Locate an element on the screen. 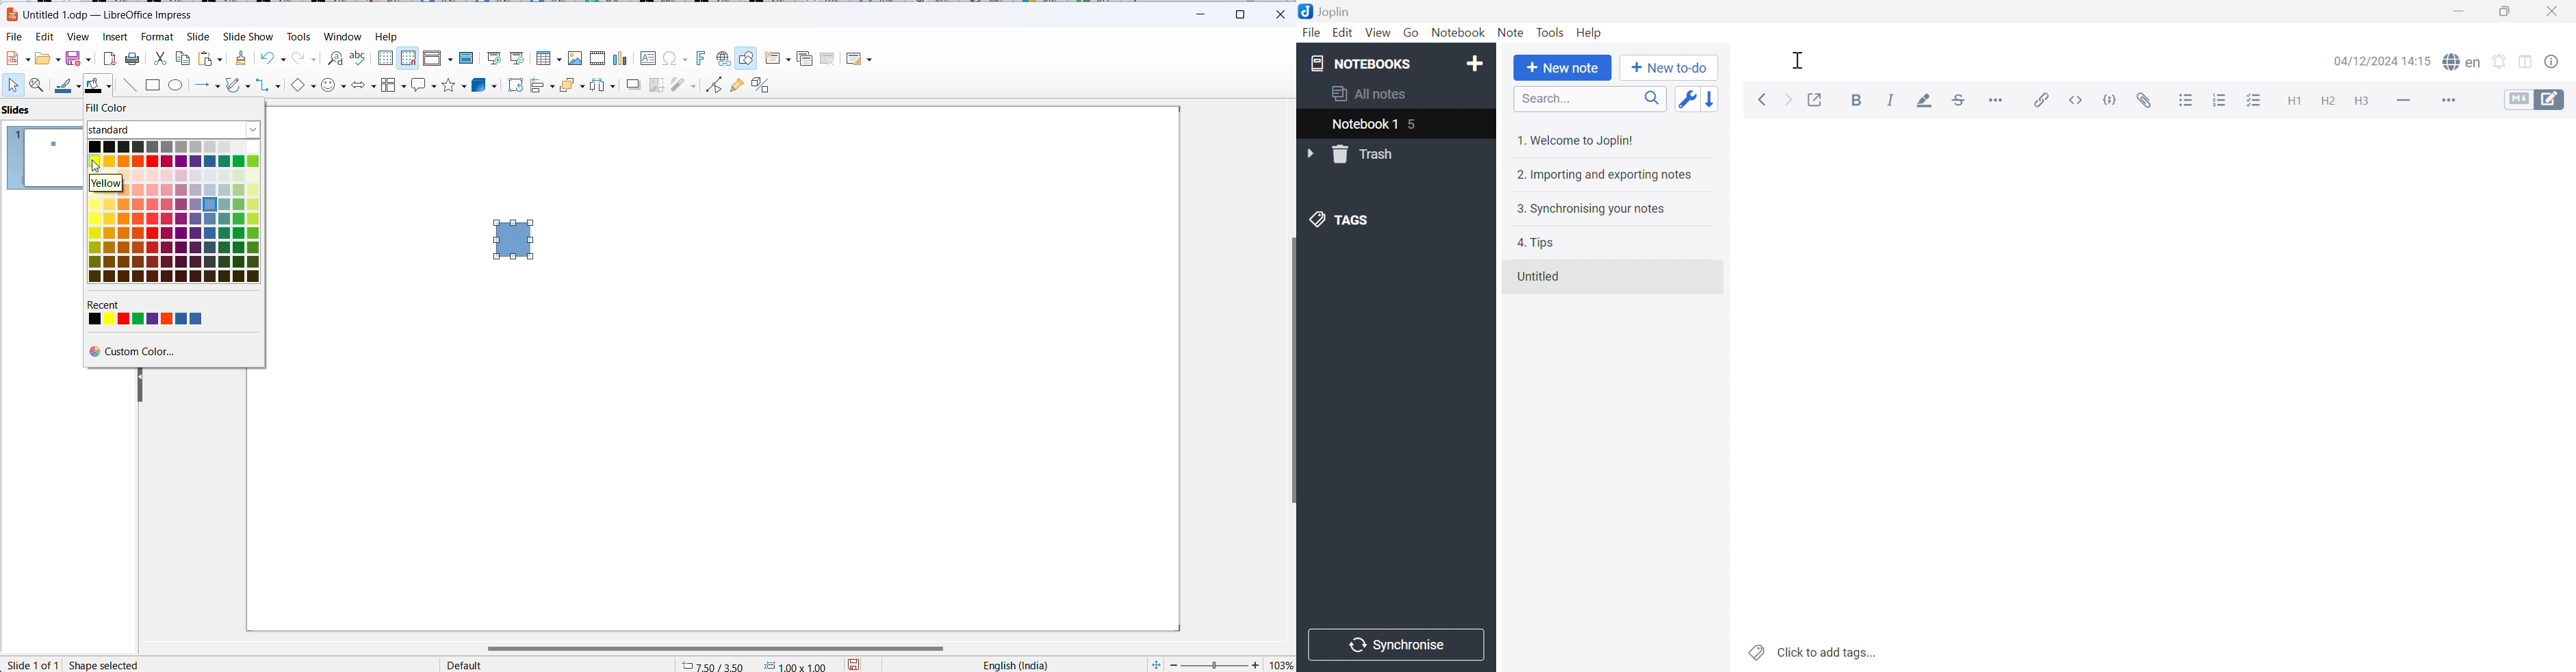 The width and height of the screenshot is (2576, 672). zoom and pan is located at coordinates (38, 86).